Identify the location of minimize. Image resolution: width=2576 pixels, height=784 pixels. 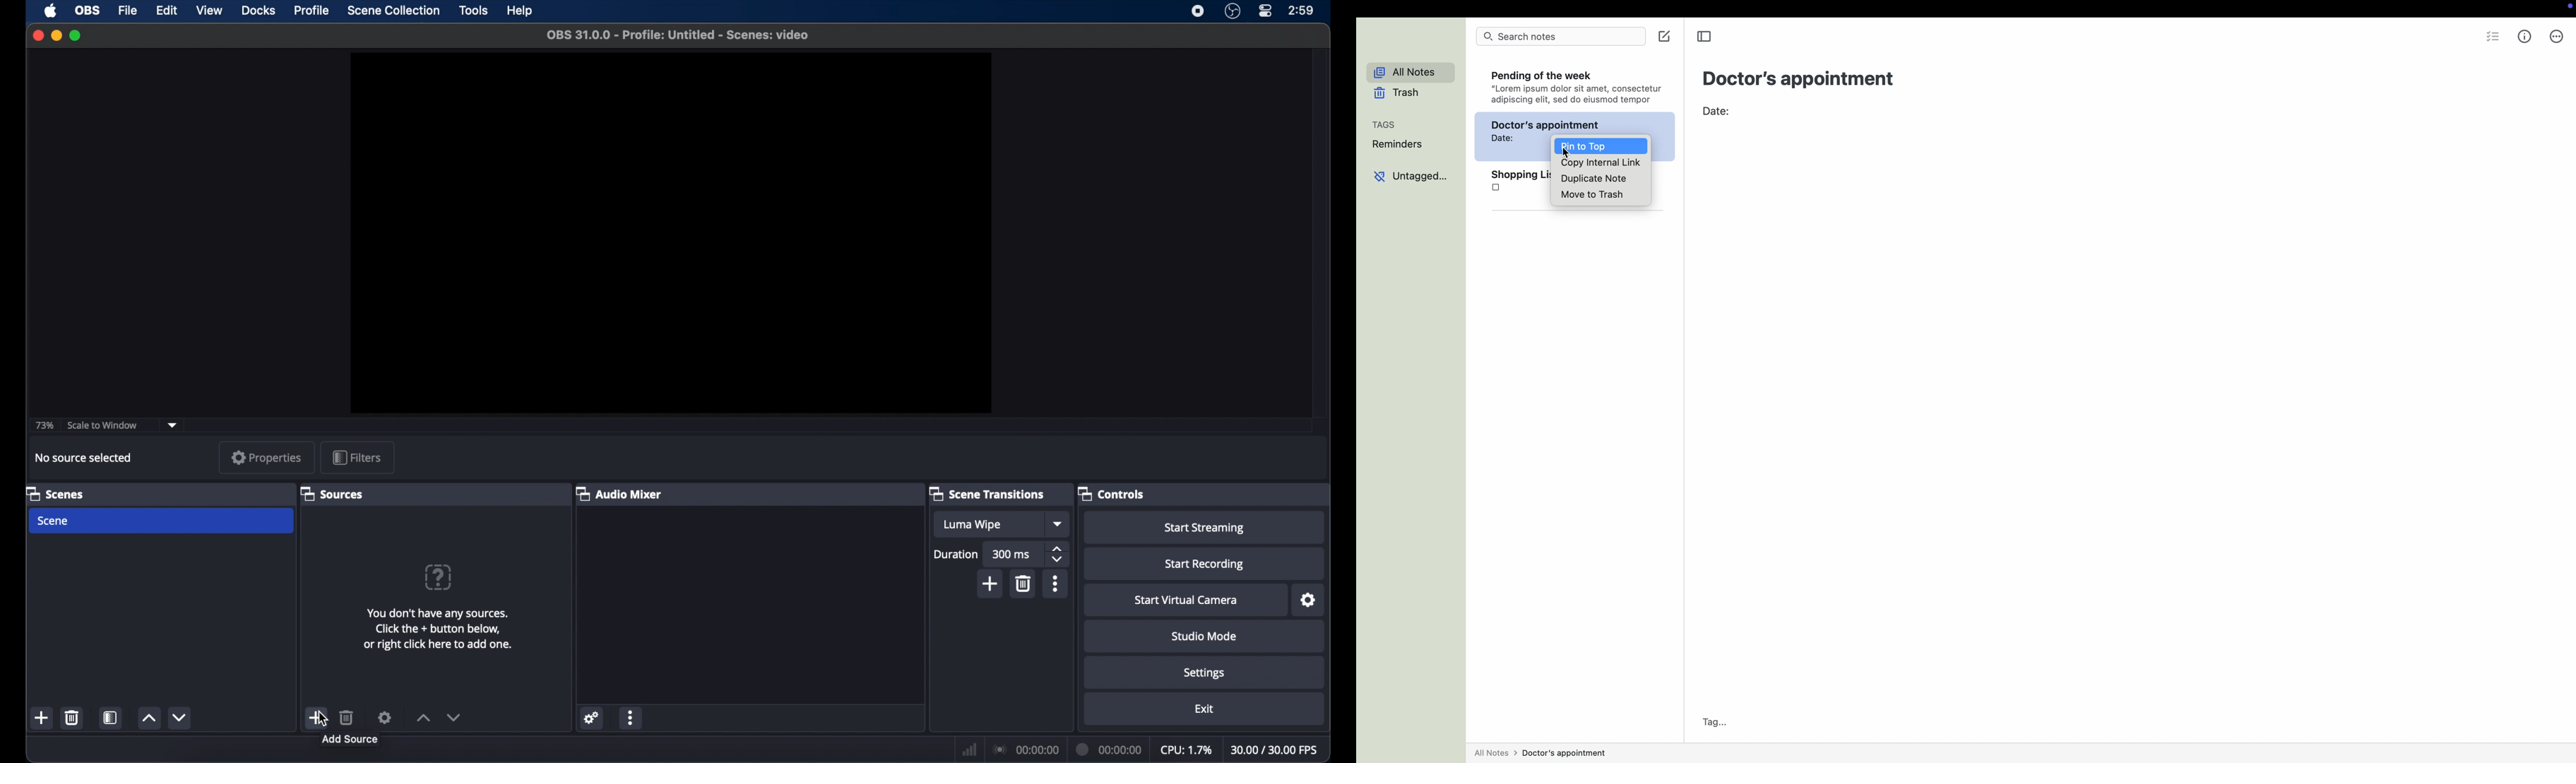
(56, 35).